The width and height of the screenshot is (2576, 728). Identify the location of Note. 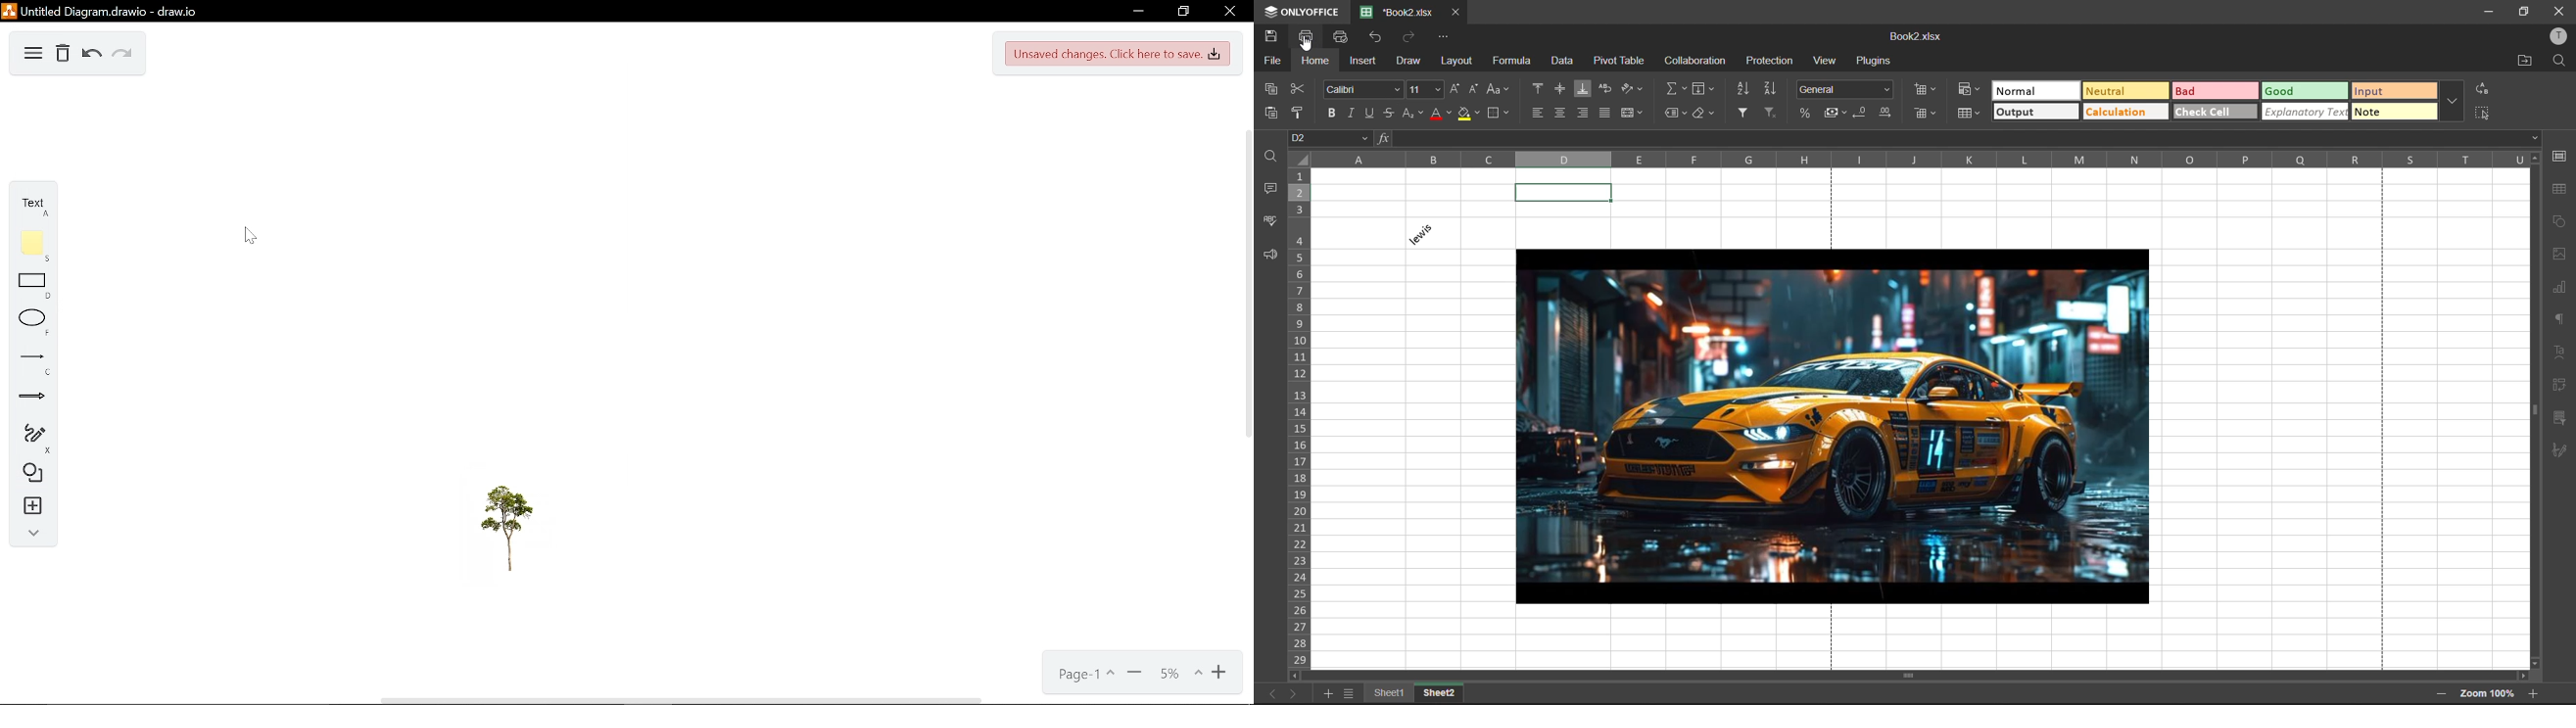
(27, 244).